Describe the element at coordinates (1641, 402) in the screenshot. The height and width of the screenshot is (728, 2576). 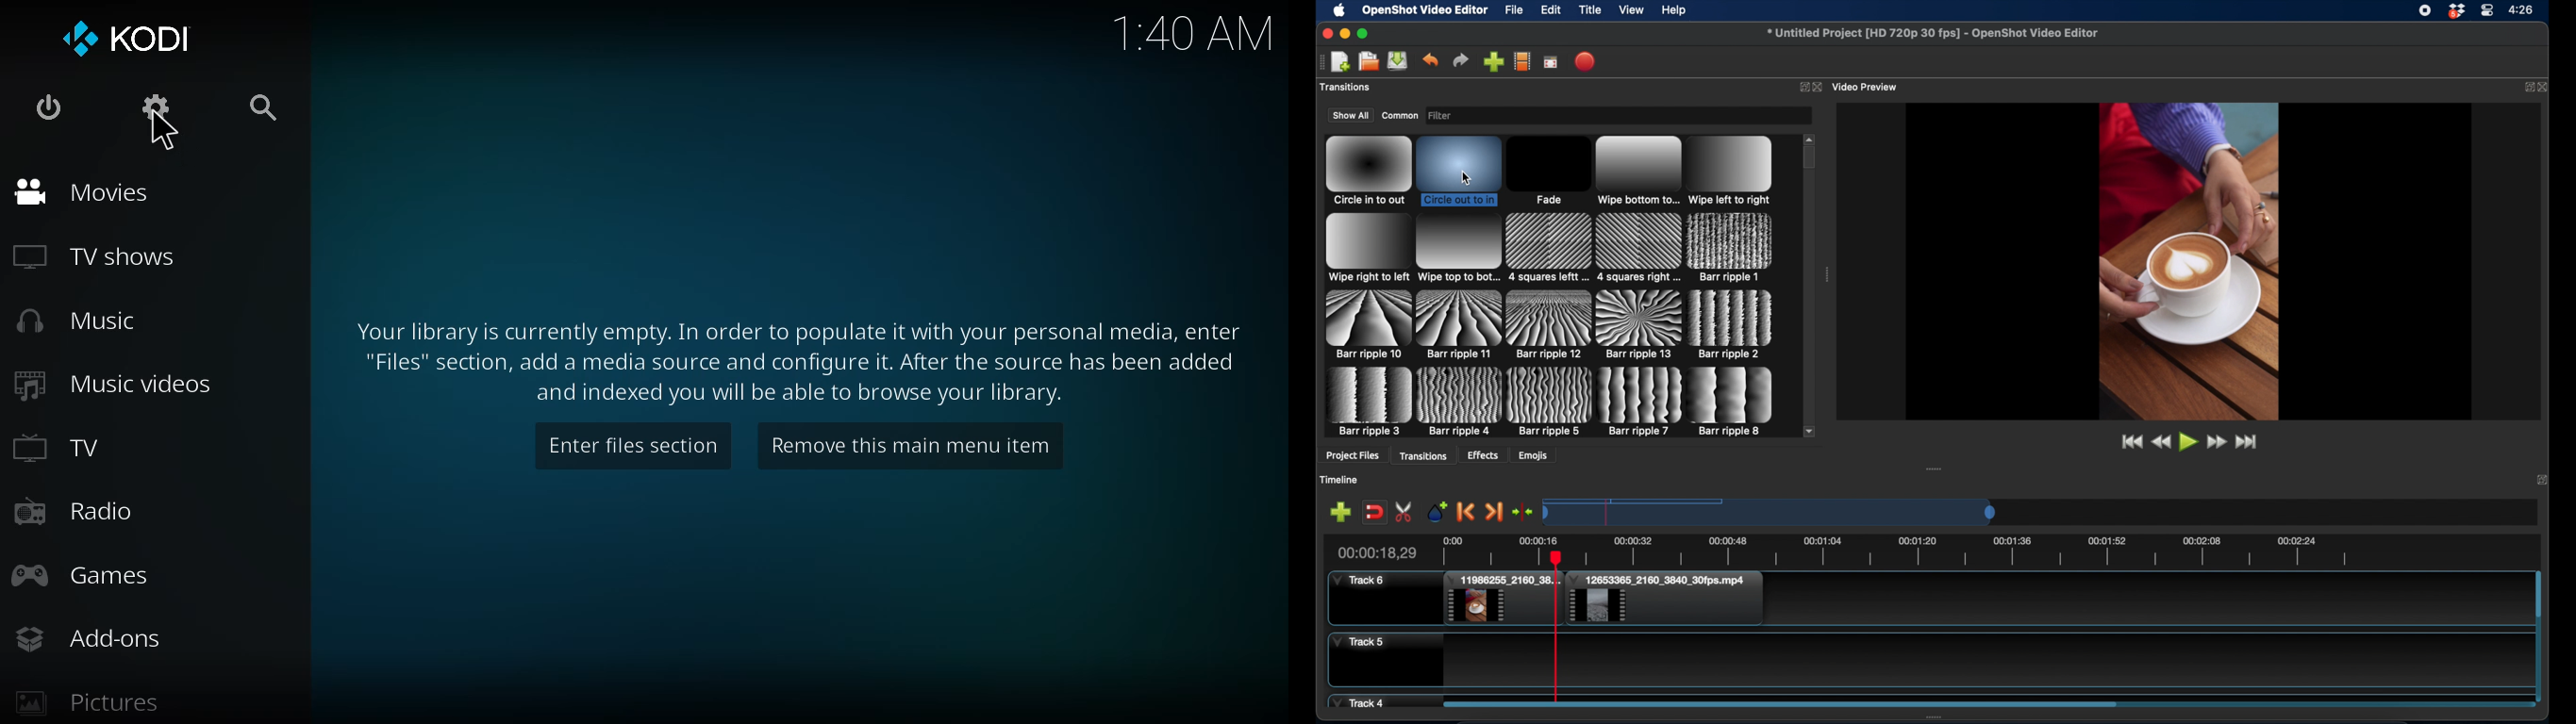
I see `transition` at that location.